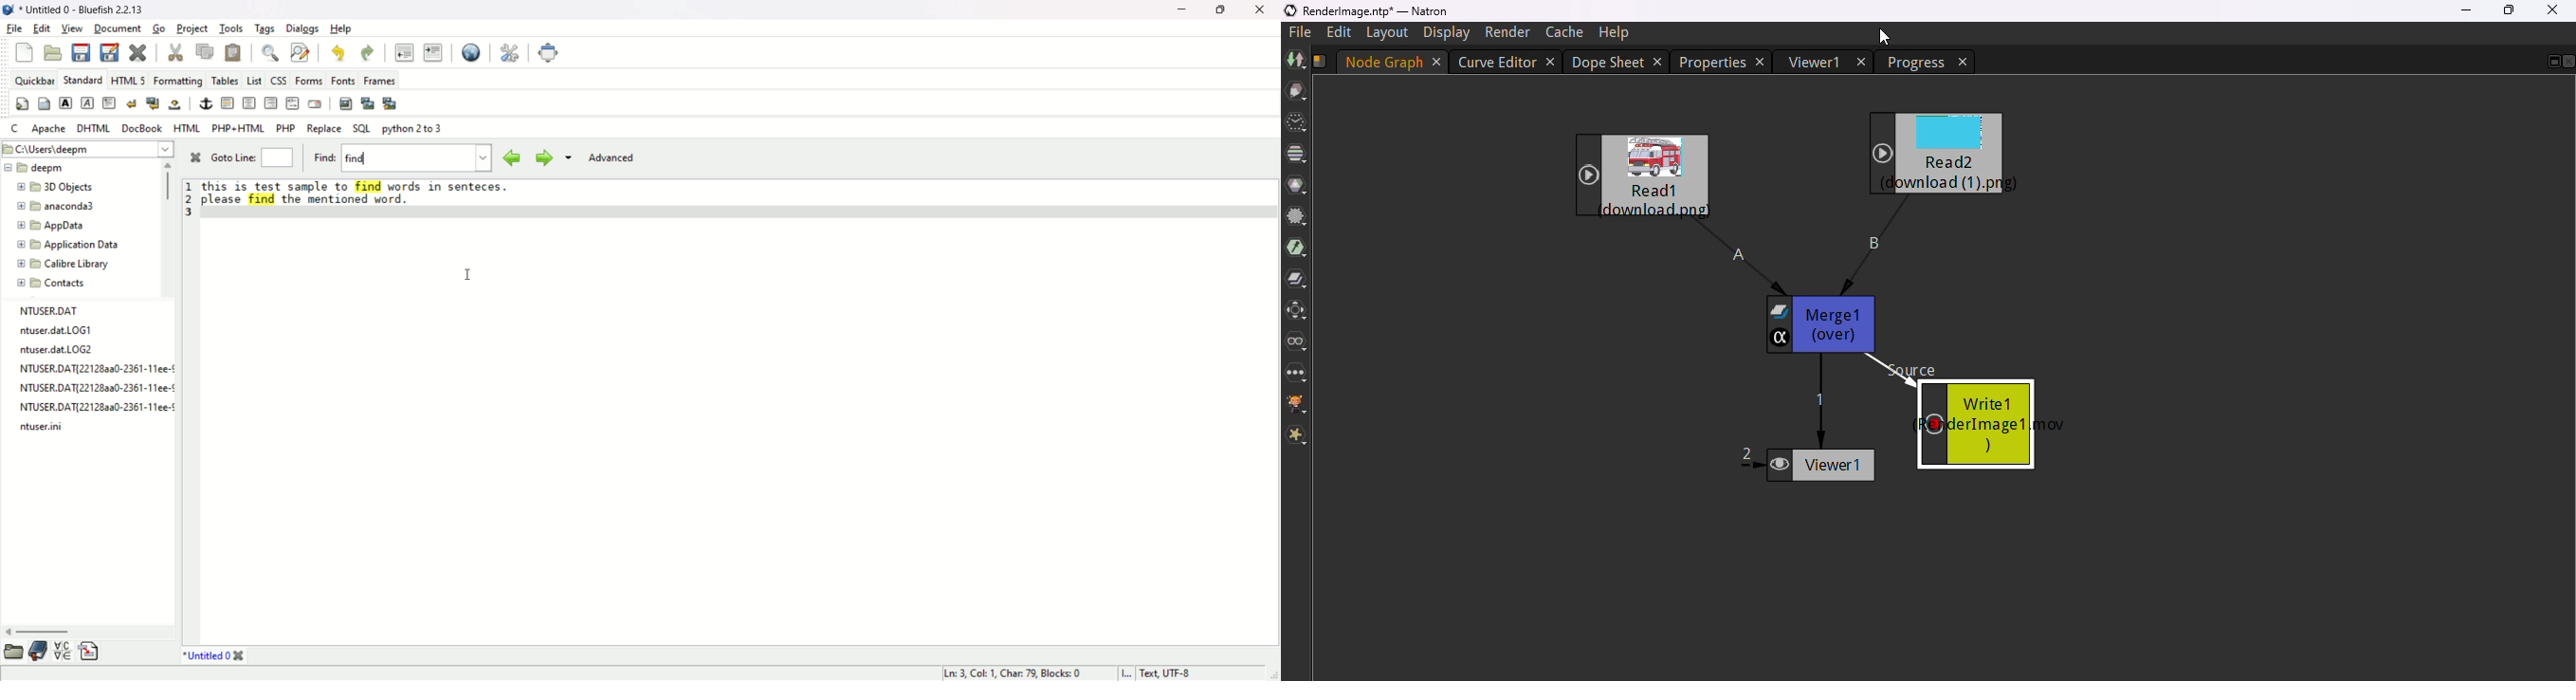  I want to click on project, so click(192, 27).